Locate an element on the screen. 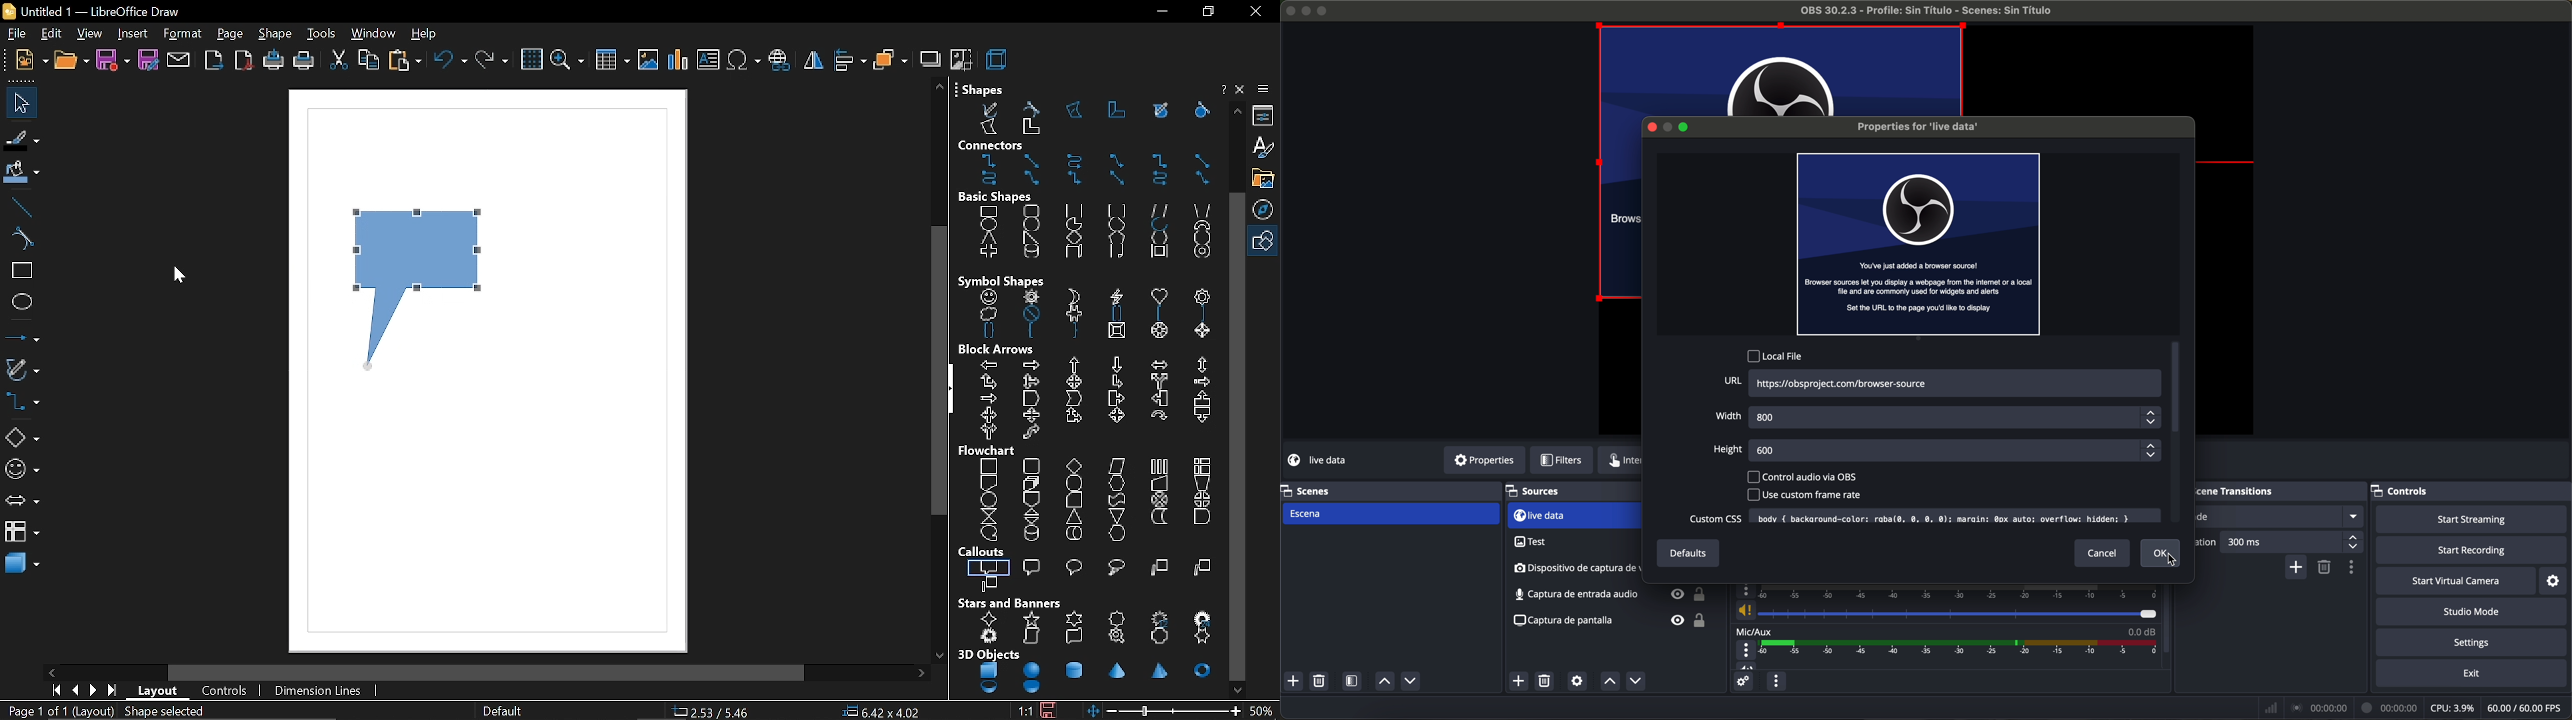  pyramid is located at coordinates (1162, 672).